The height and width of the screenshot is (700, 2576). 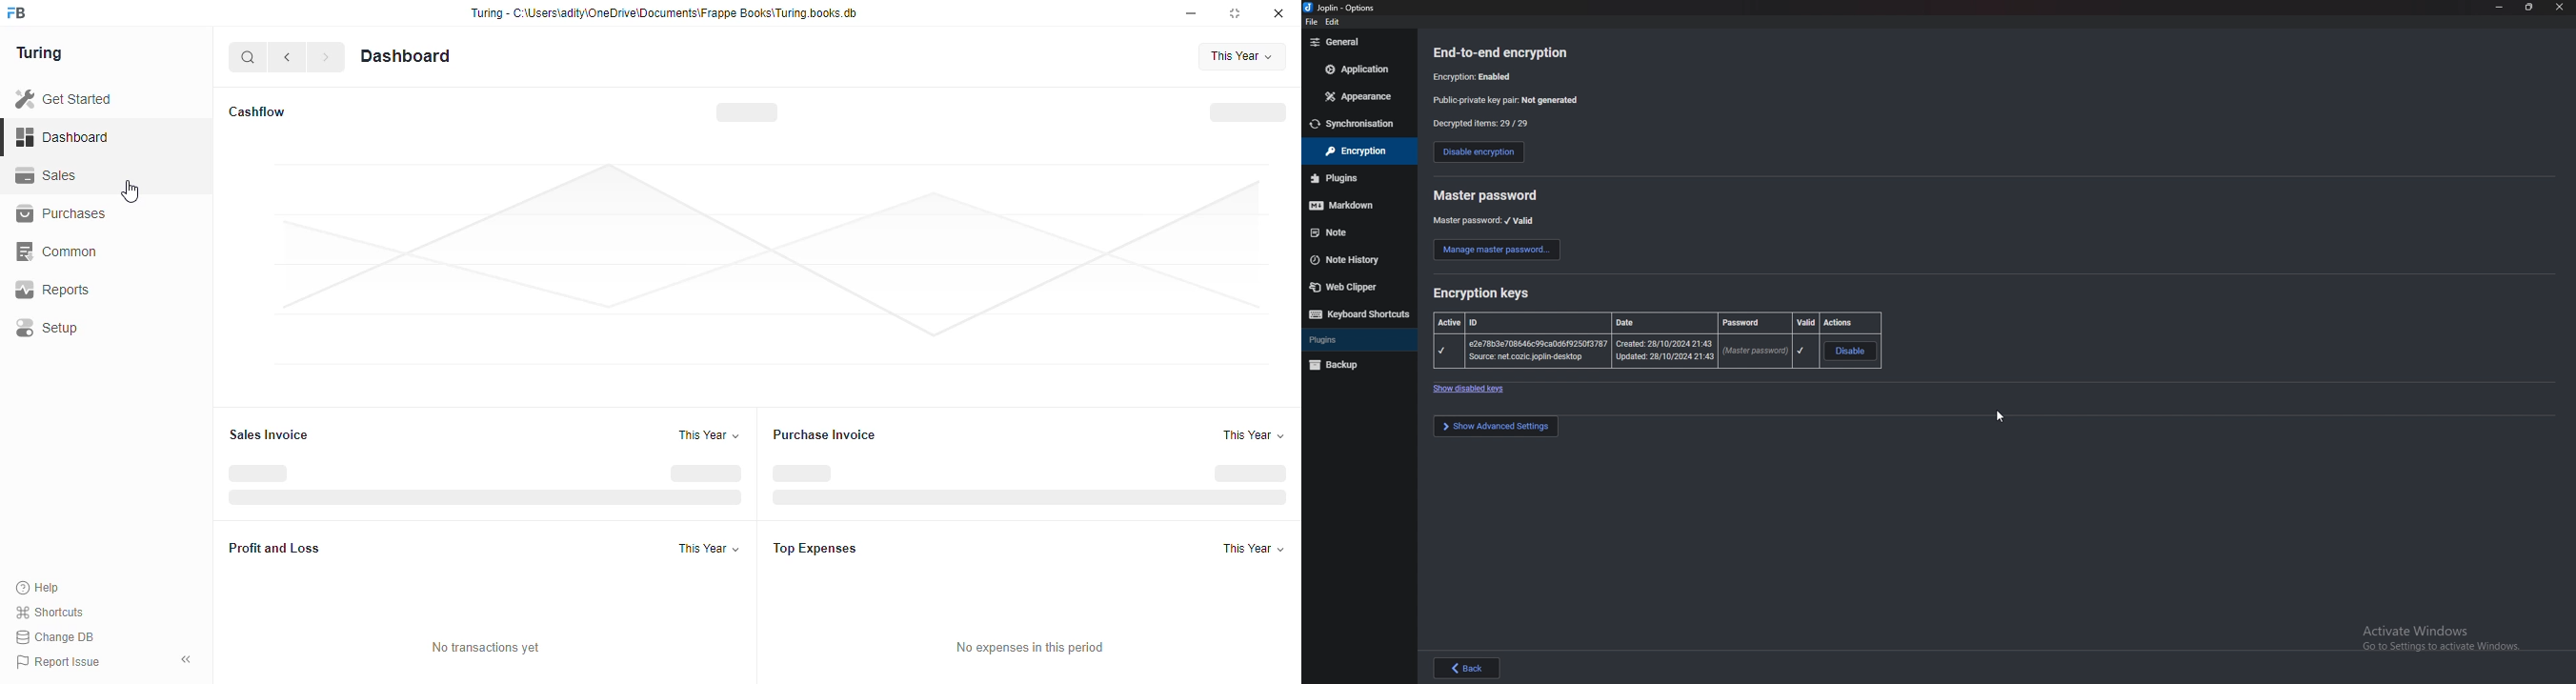 What do you see at coordinates (1036, 646) in the screenshot?
I see `No expenses in this period` at bounding box center [1036, 646].